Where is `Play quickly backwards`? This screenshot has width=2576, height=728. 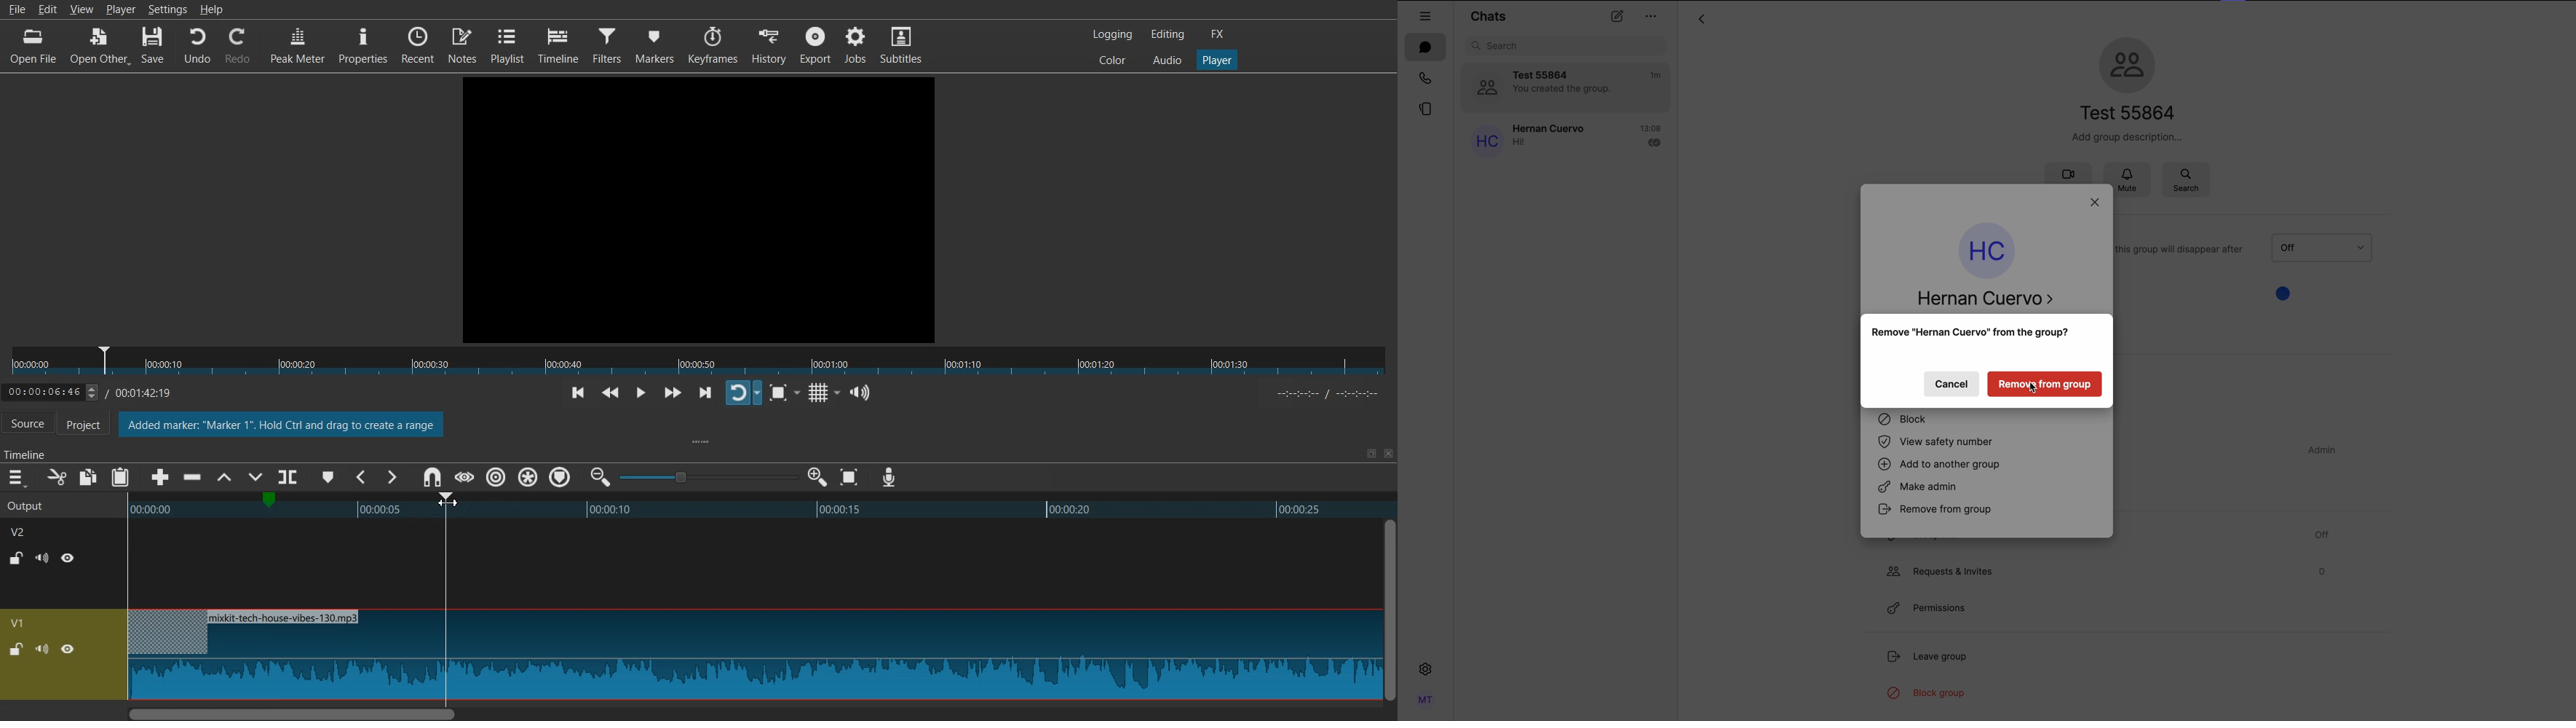
Play quickly backwards is located at coordinates (611, 394).